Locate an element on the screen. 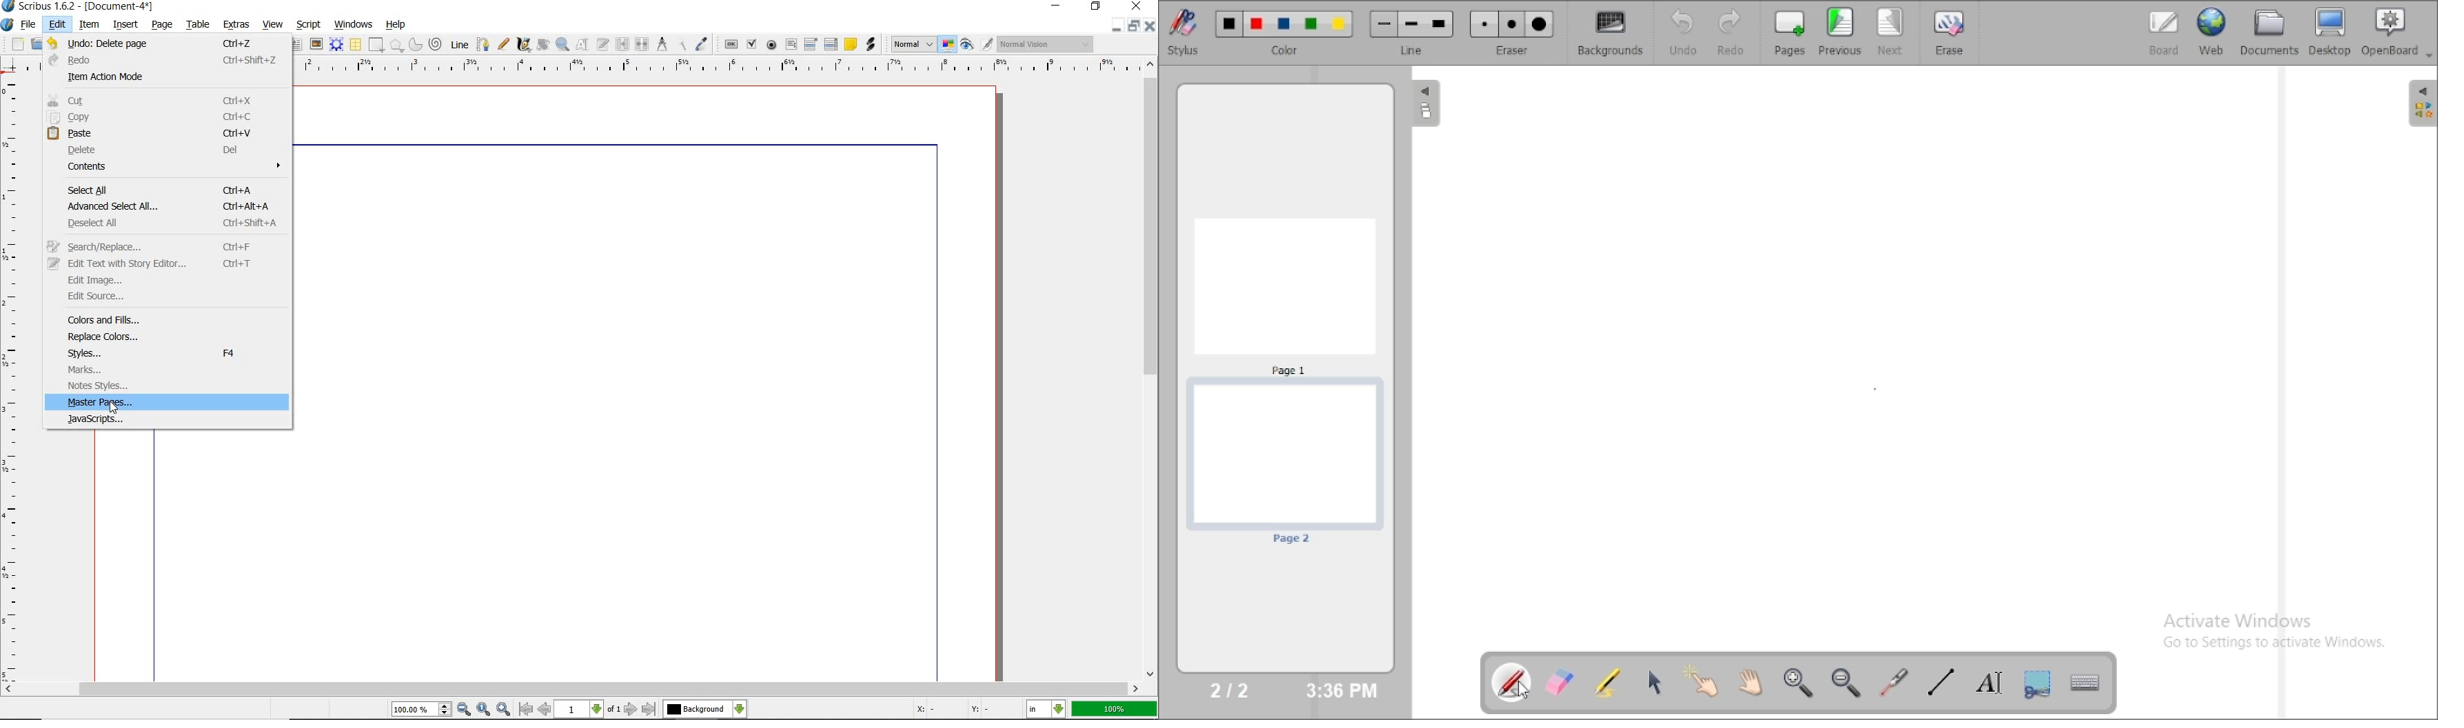 This screenshot has width=2464, height=728. stylus is located at coordinates (1183, 31).